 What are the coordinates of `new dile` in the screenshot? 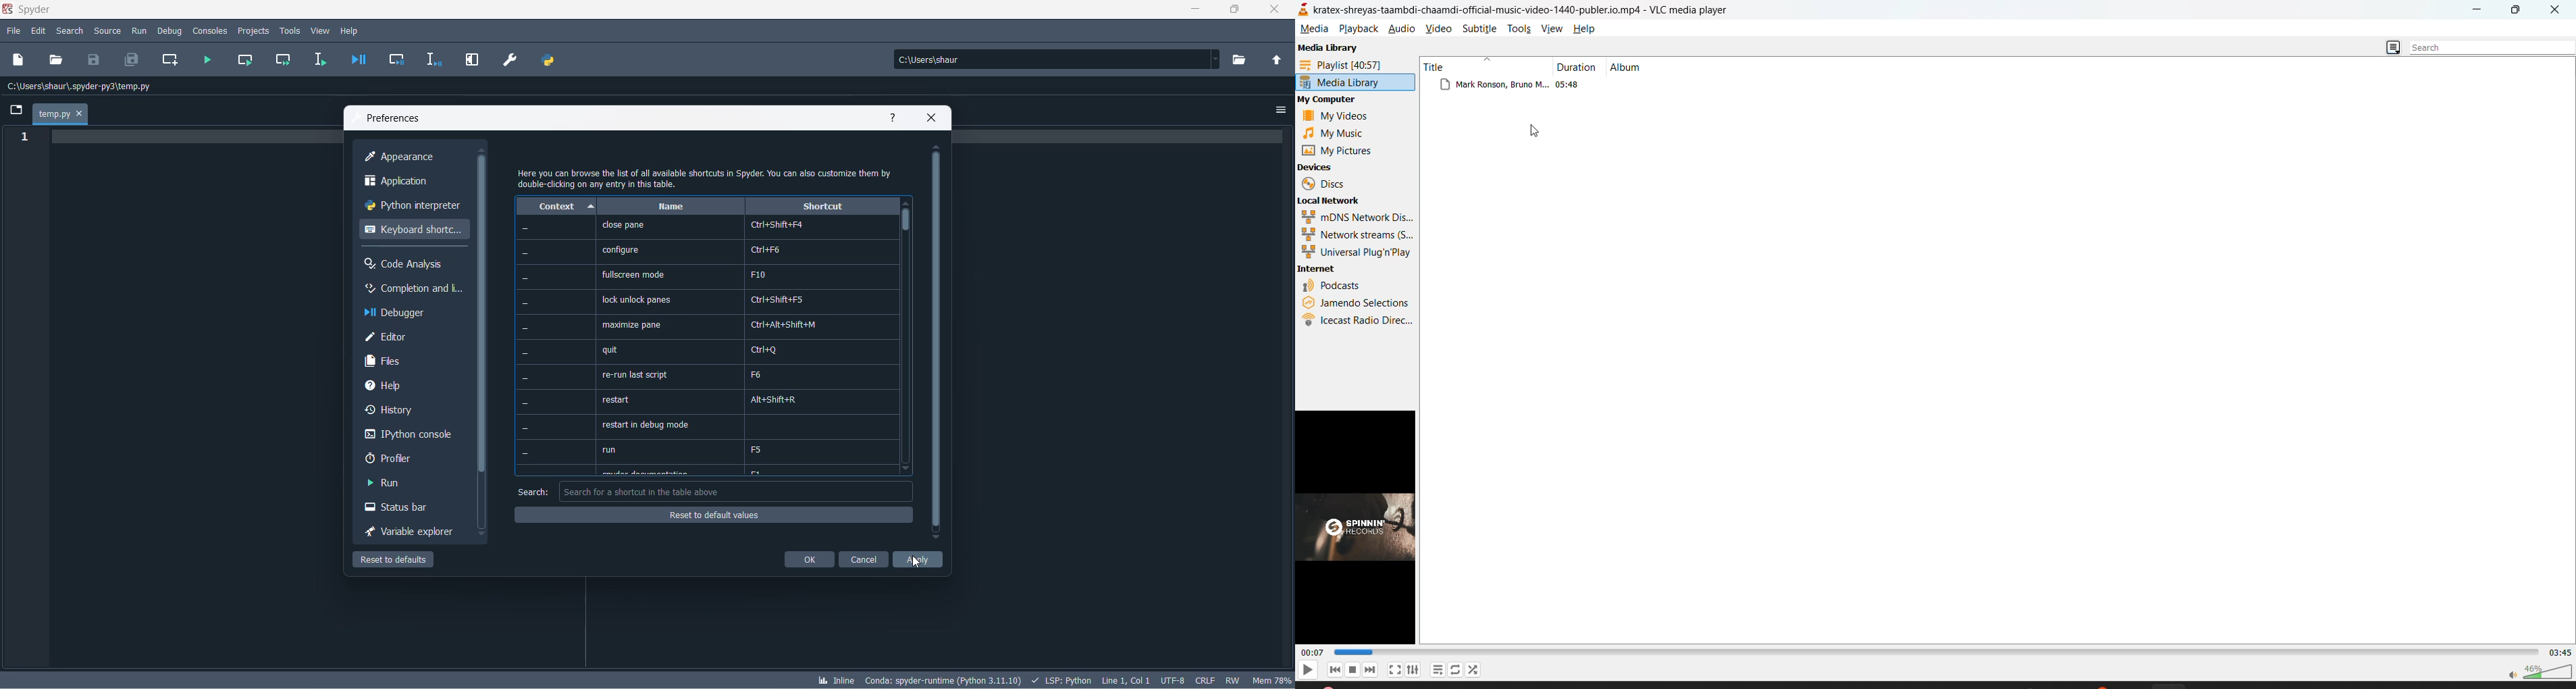 It's located at (19, 59).